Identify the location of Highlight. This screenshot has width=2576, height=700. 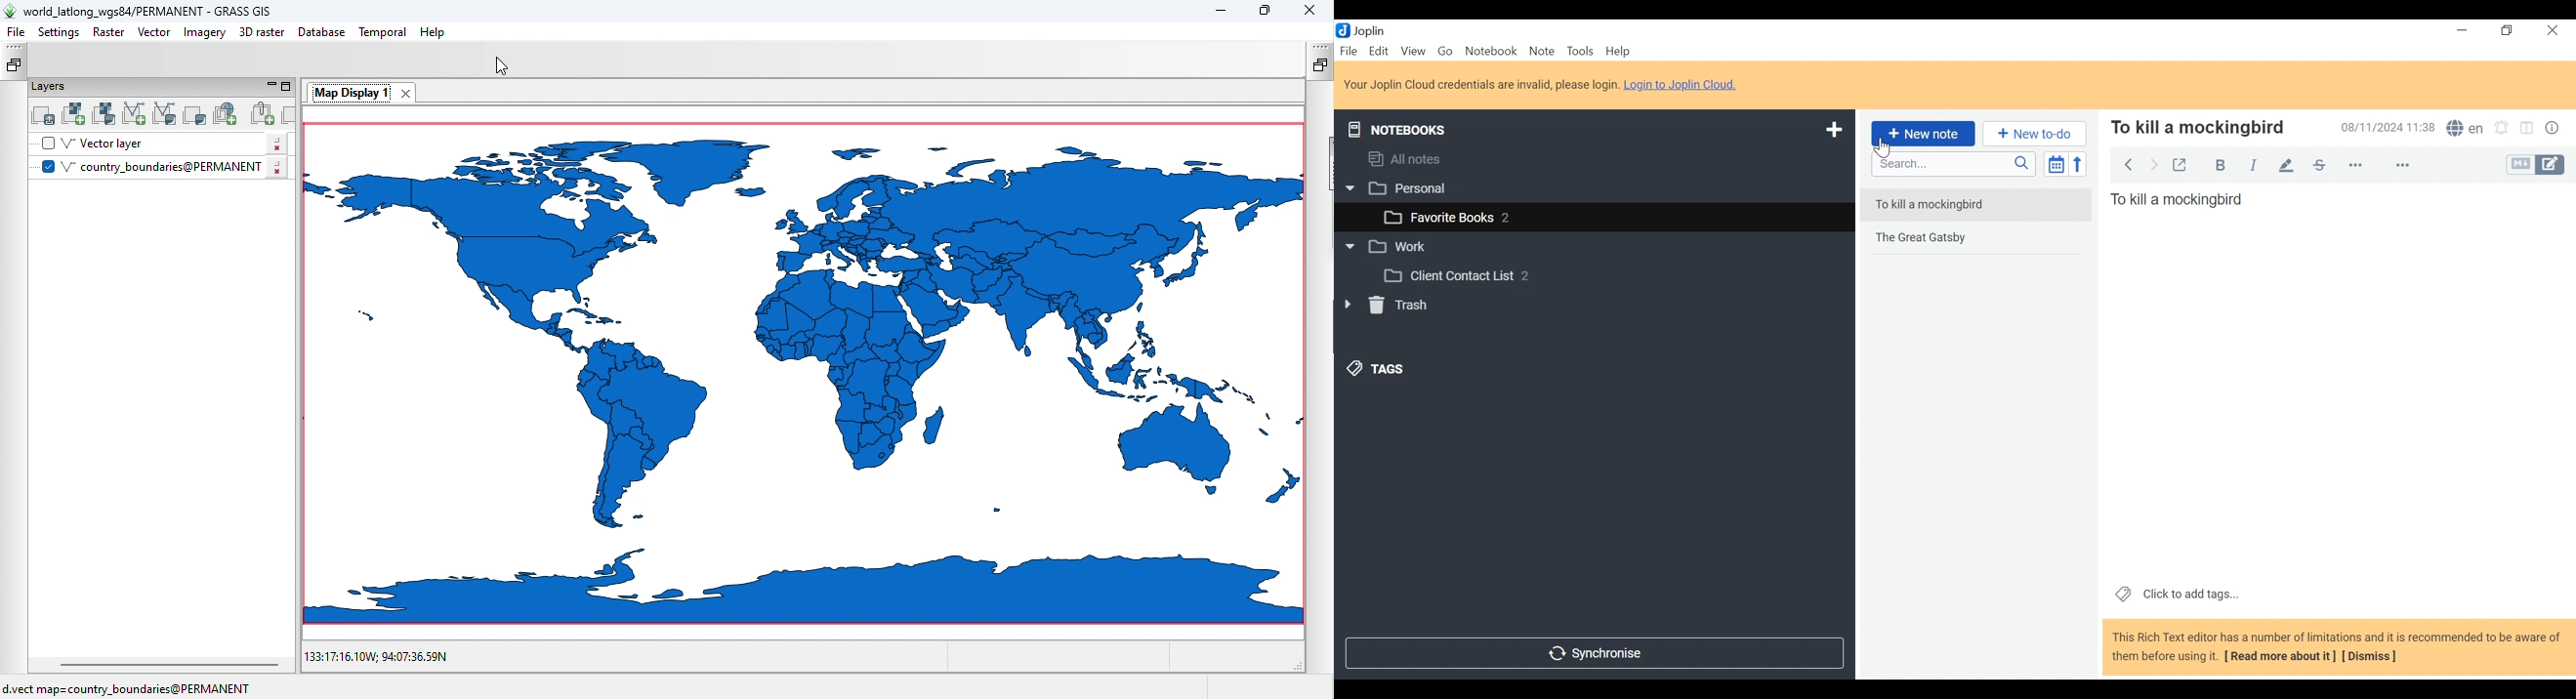
(2287, 166).